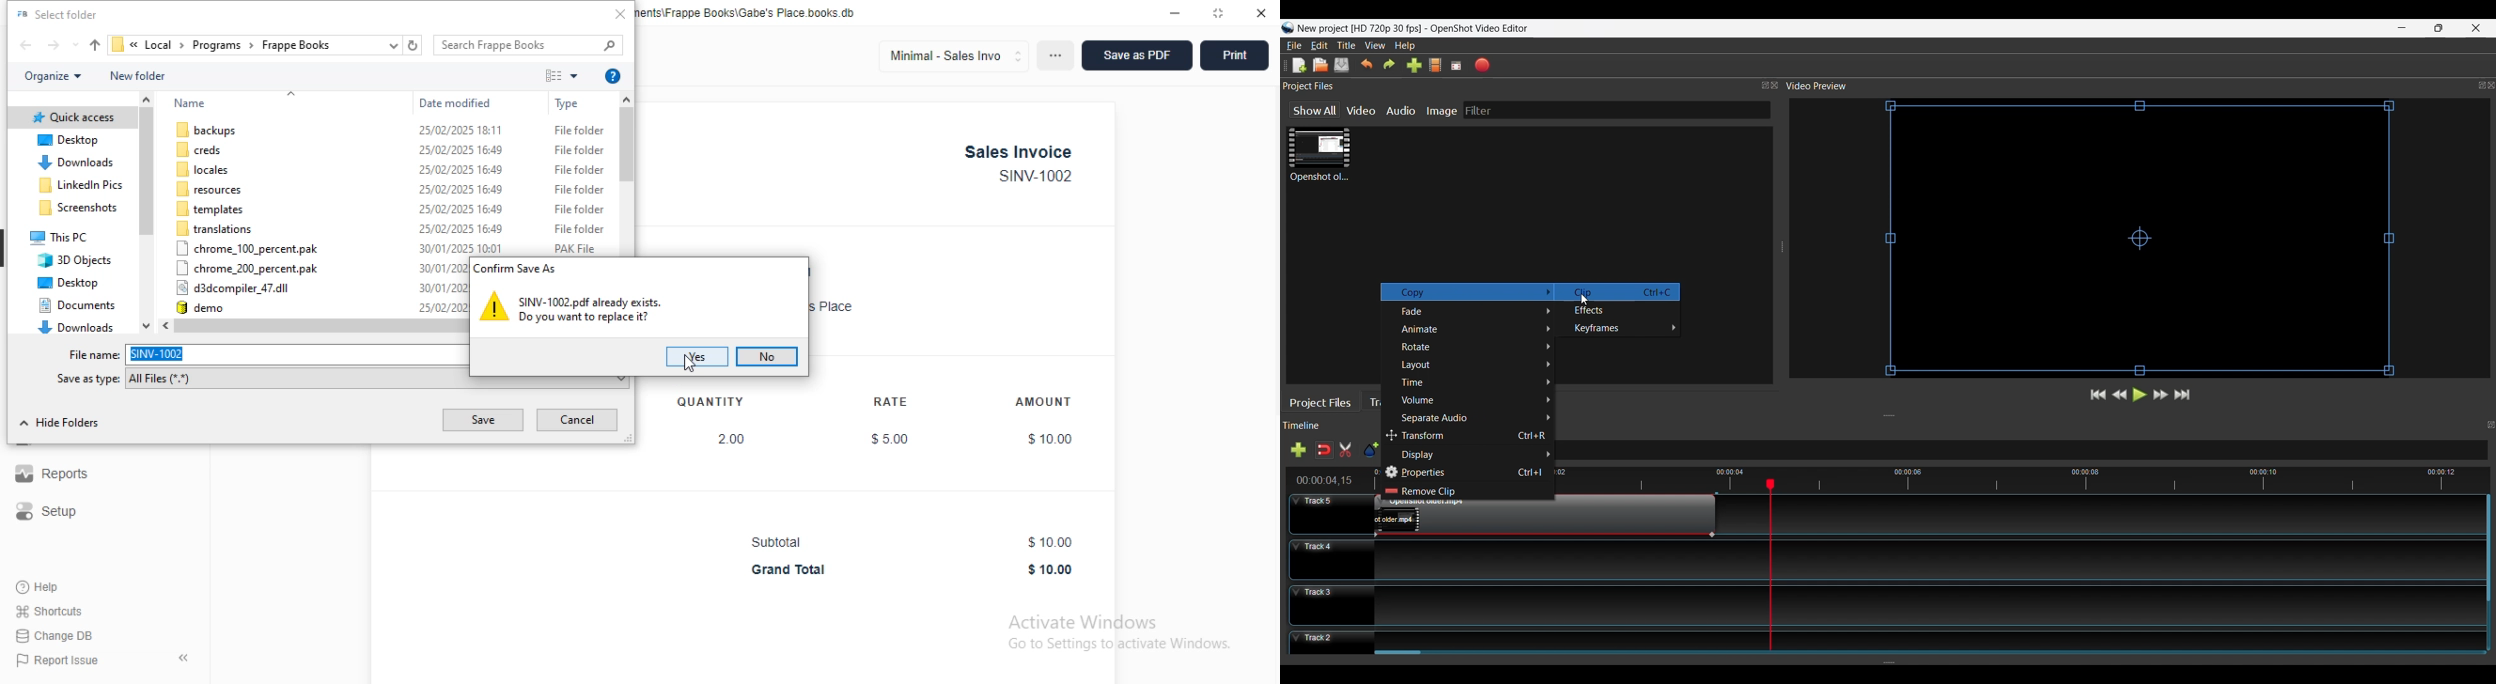 The width and height of the screenshot is (2520, 700). I want to click on cursor, so click(690, 363).